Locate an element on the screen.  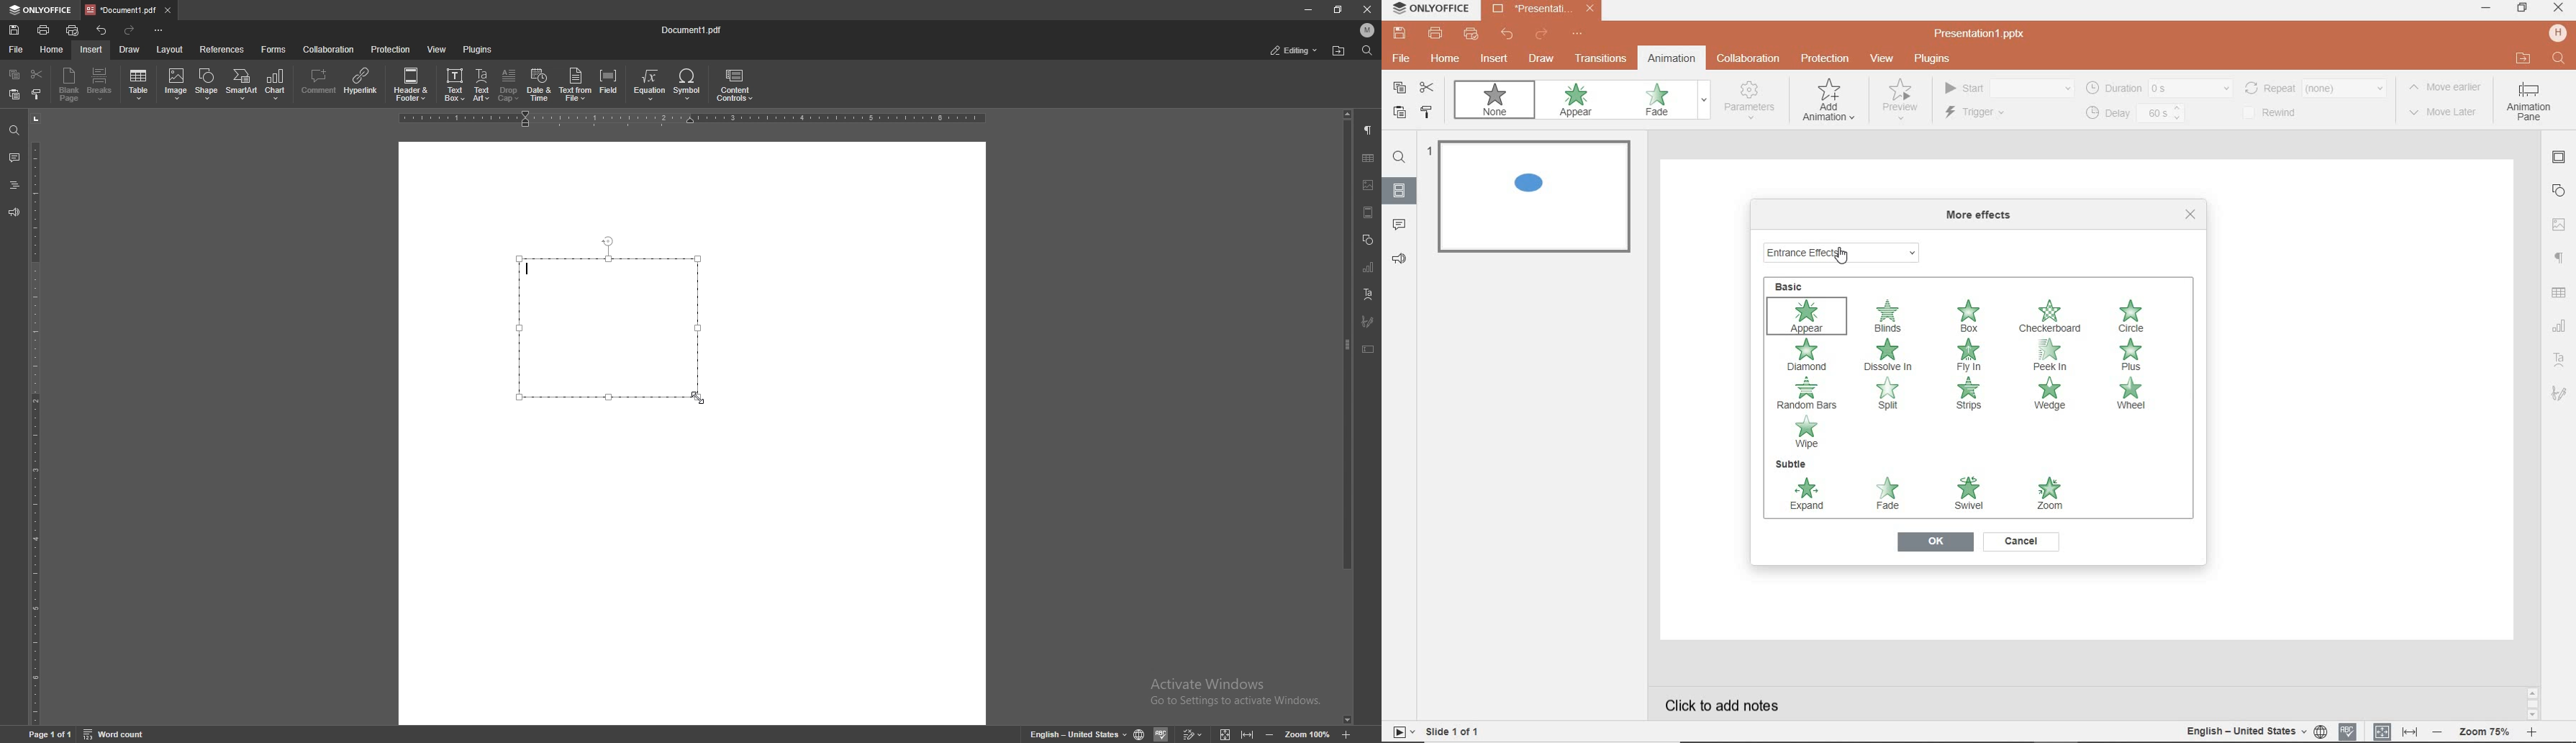
home is located at coordinates (1446, 60).